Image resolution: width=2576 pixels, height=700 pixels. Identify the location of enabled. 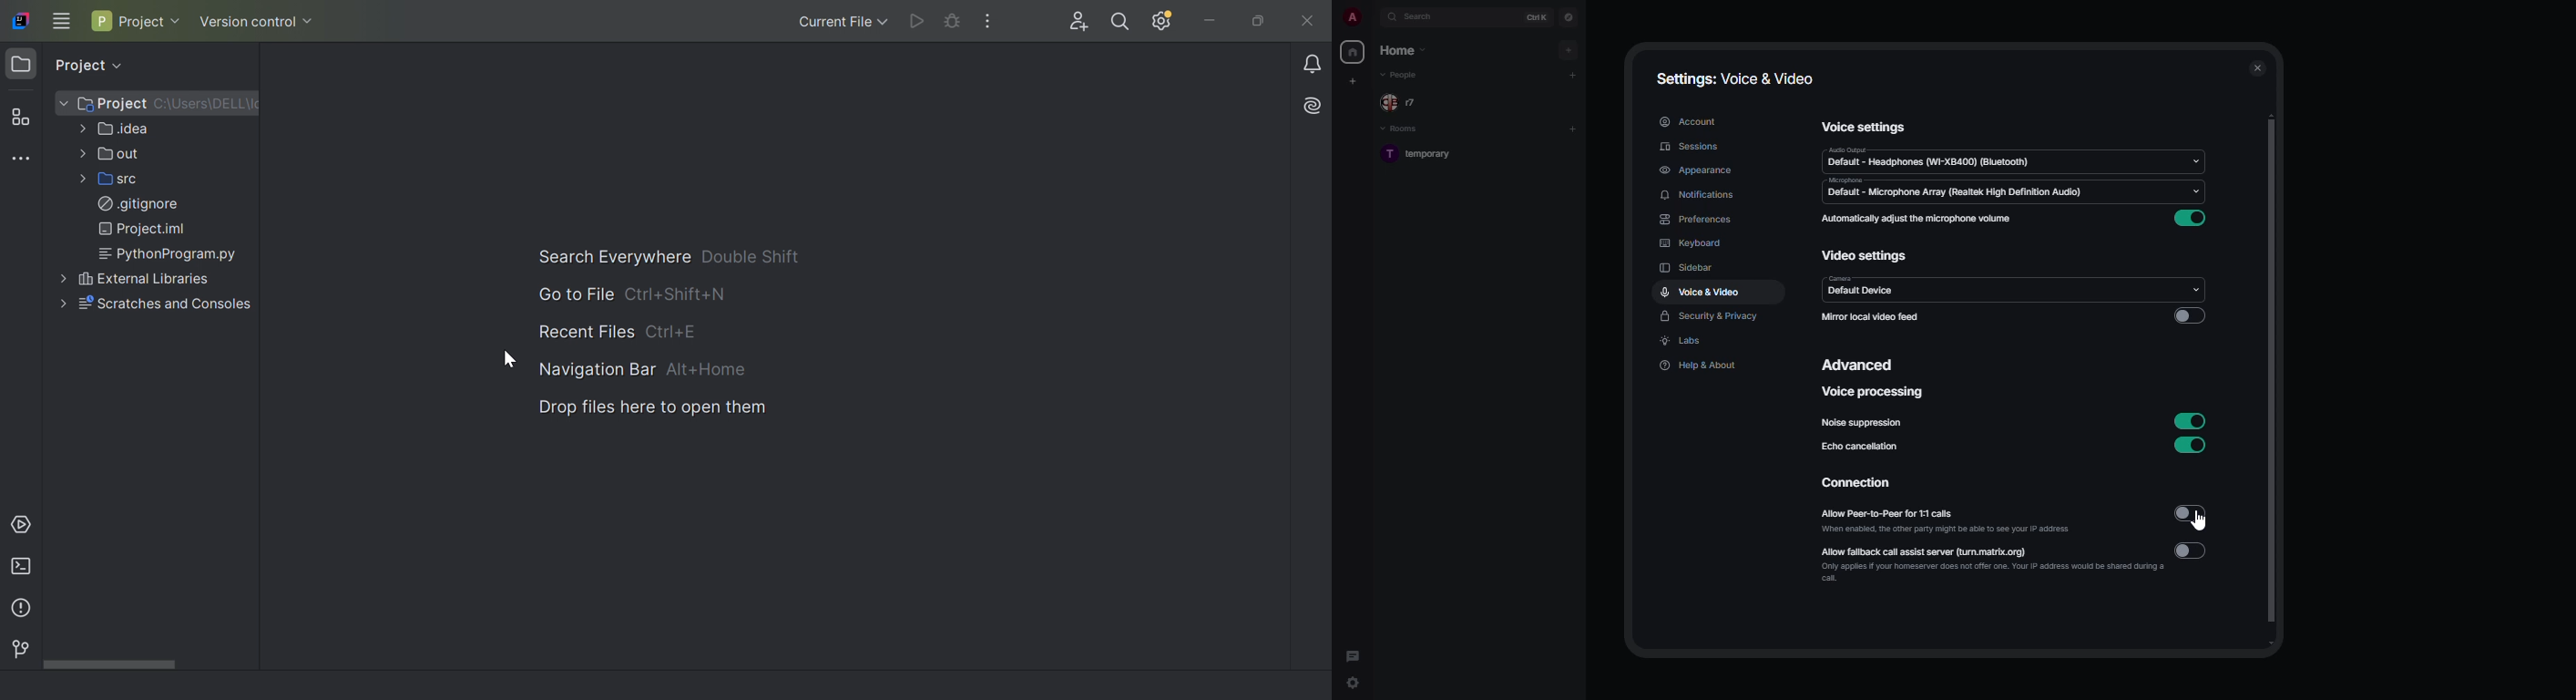
(2190, 419).